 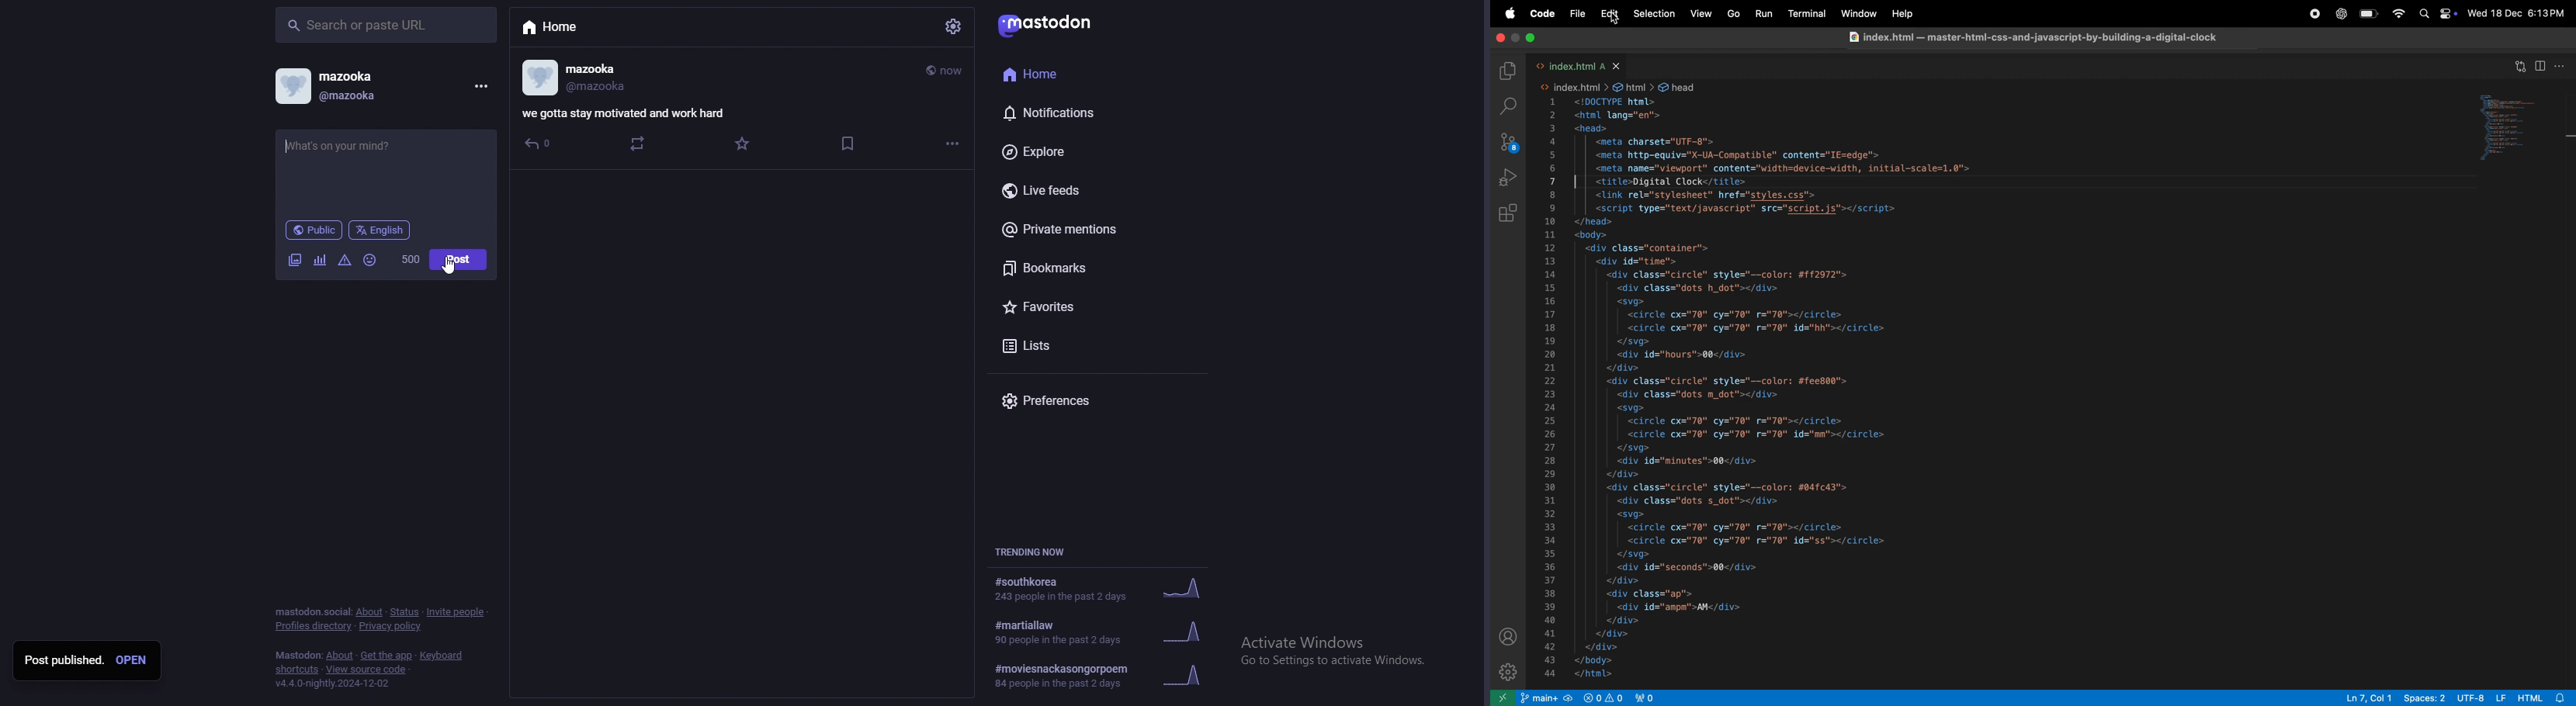 I want to click on post, so click(x=459, y=259).